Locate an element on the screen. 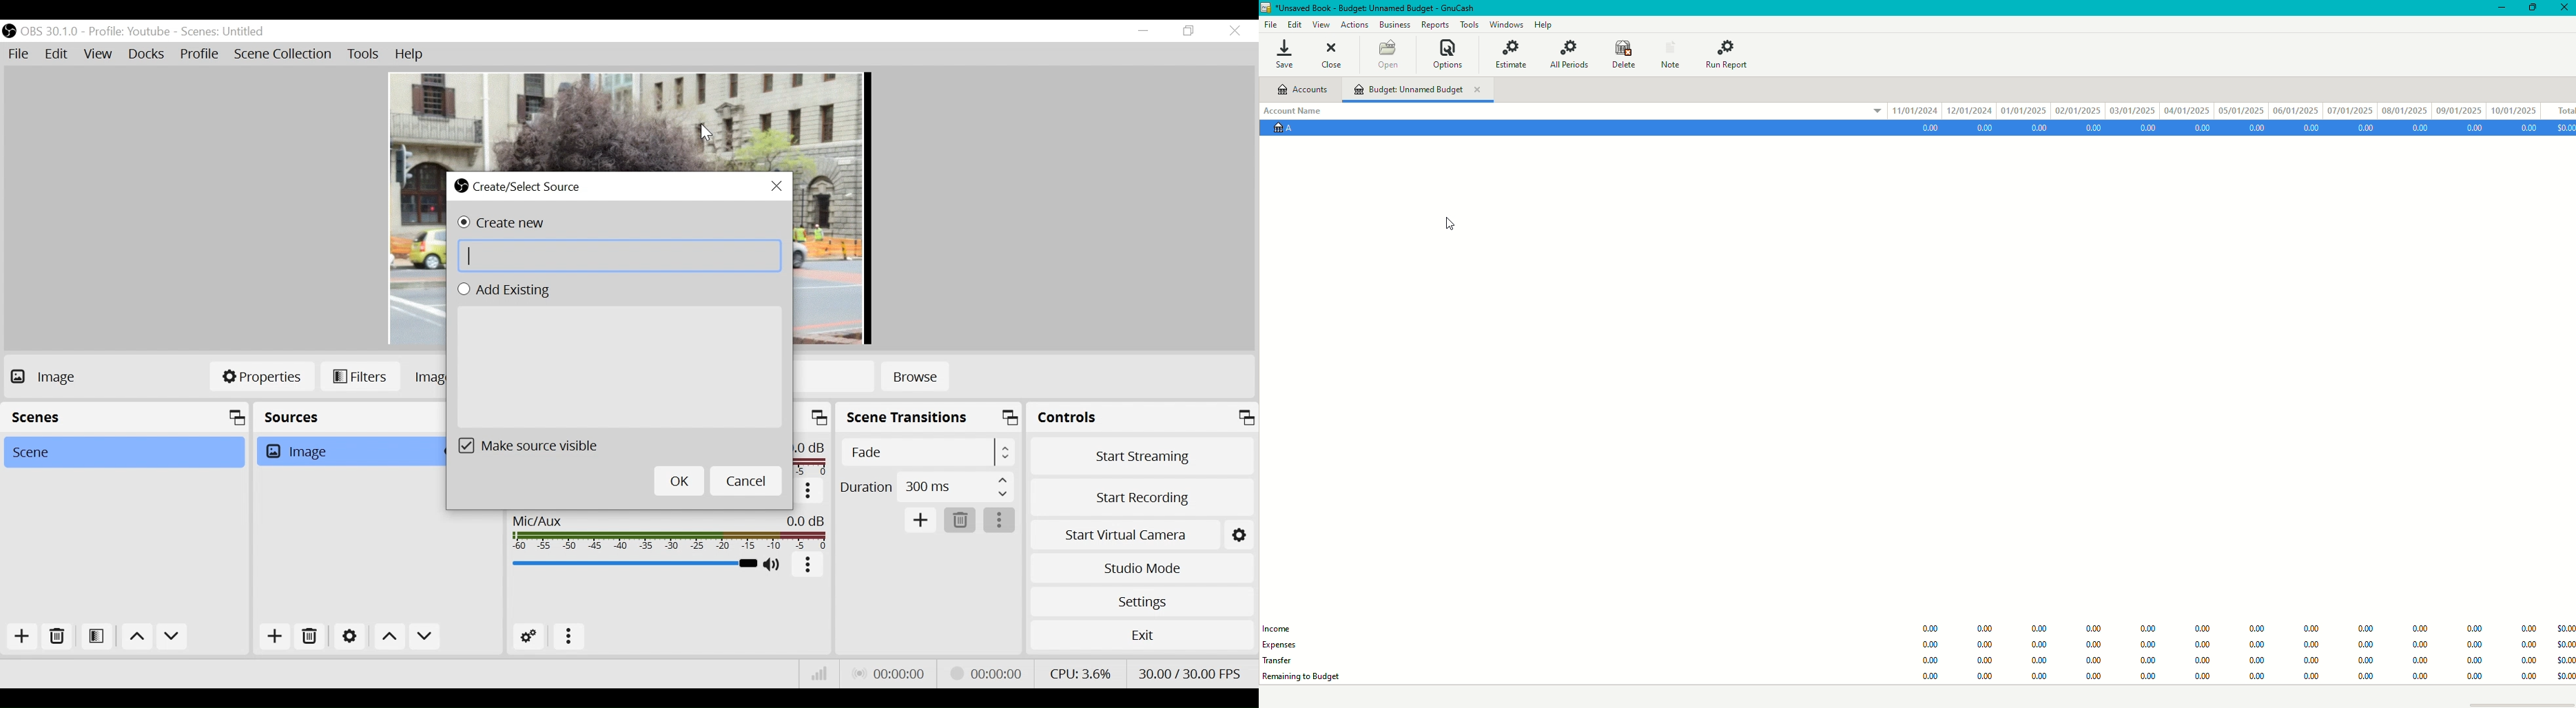 The height and width of the screenshot is (728, 2576). Delete is located at coordinates (59, 638).